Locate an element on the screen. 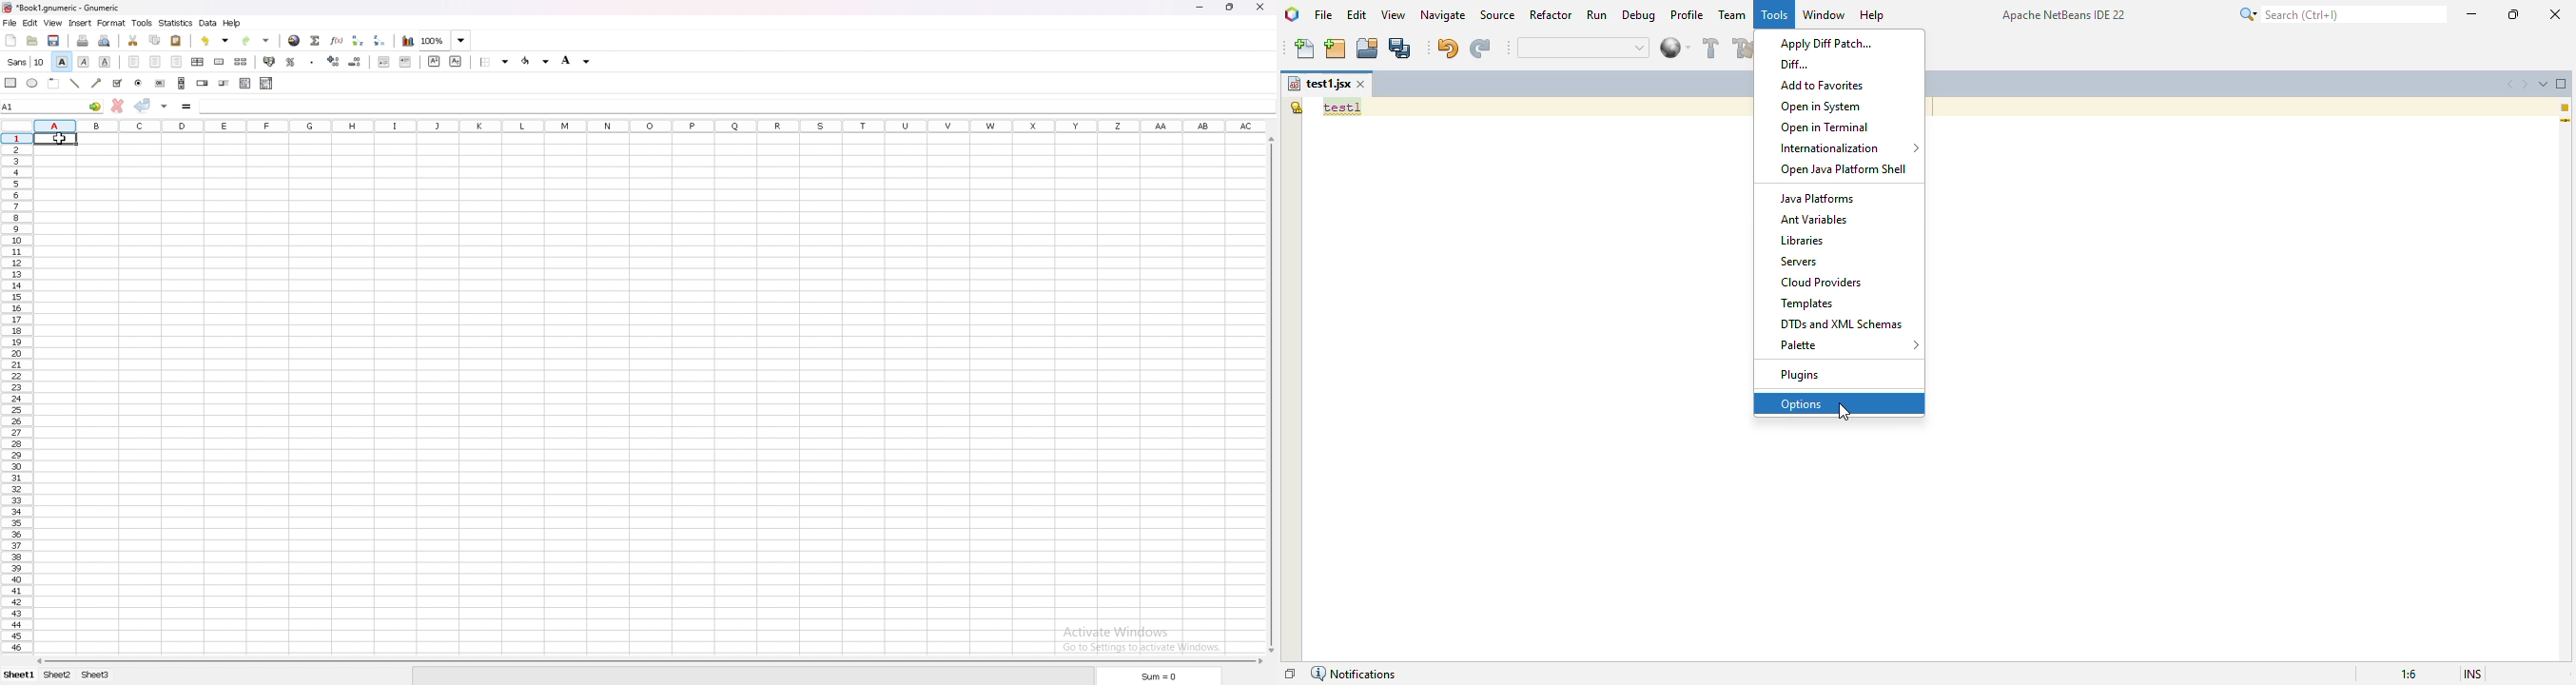 This screenshot has height=700, width=2576. cursor is located at coordinates (62, 140).